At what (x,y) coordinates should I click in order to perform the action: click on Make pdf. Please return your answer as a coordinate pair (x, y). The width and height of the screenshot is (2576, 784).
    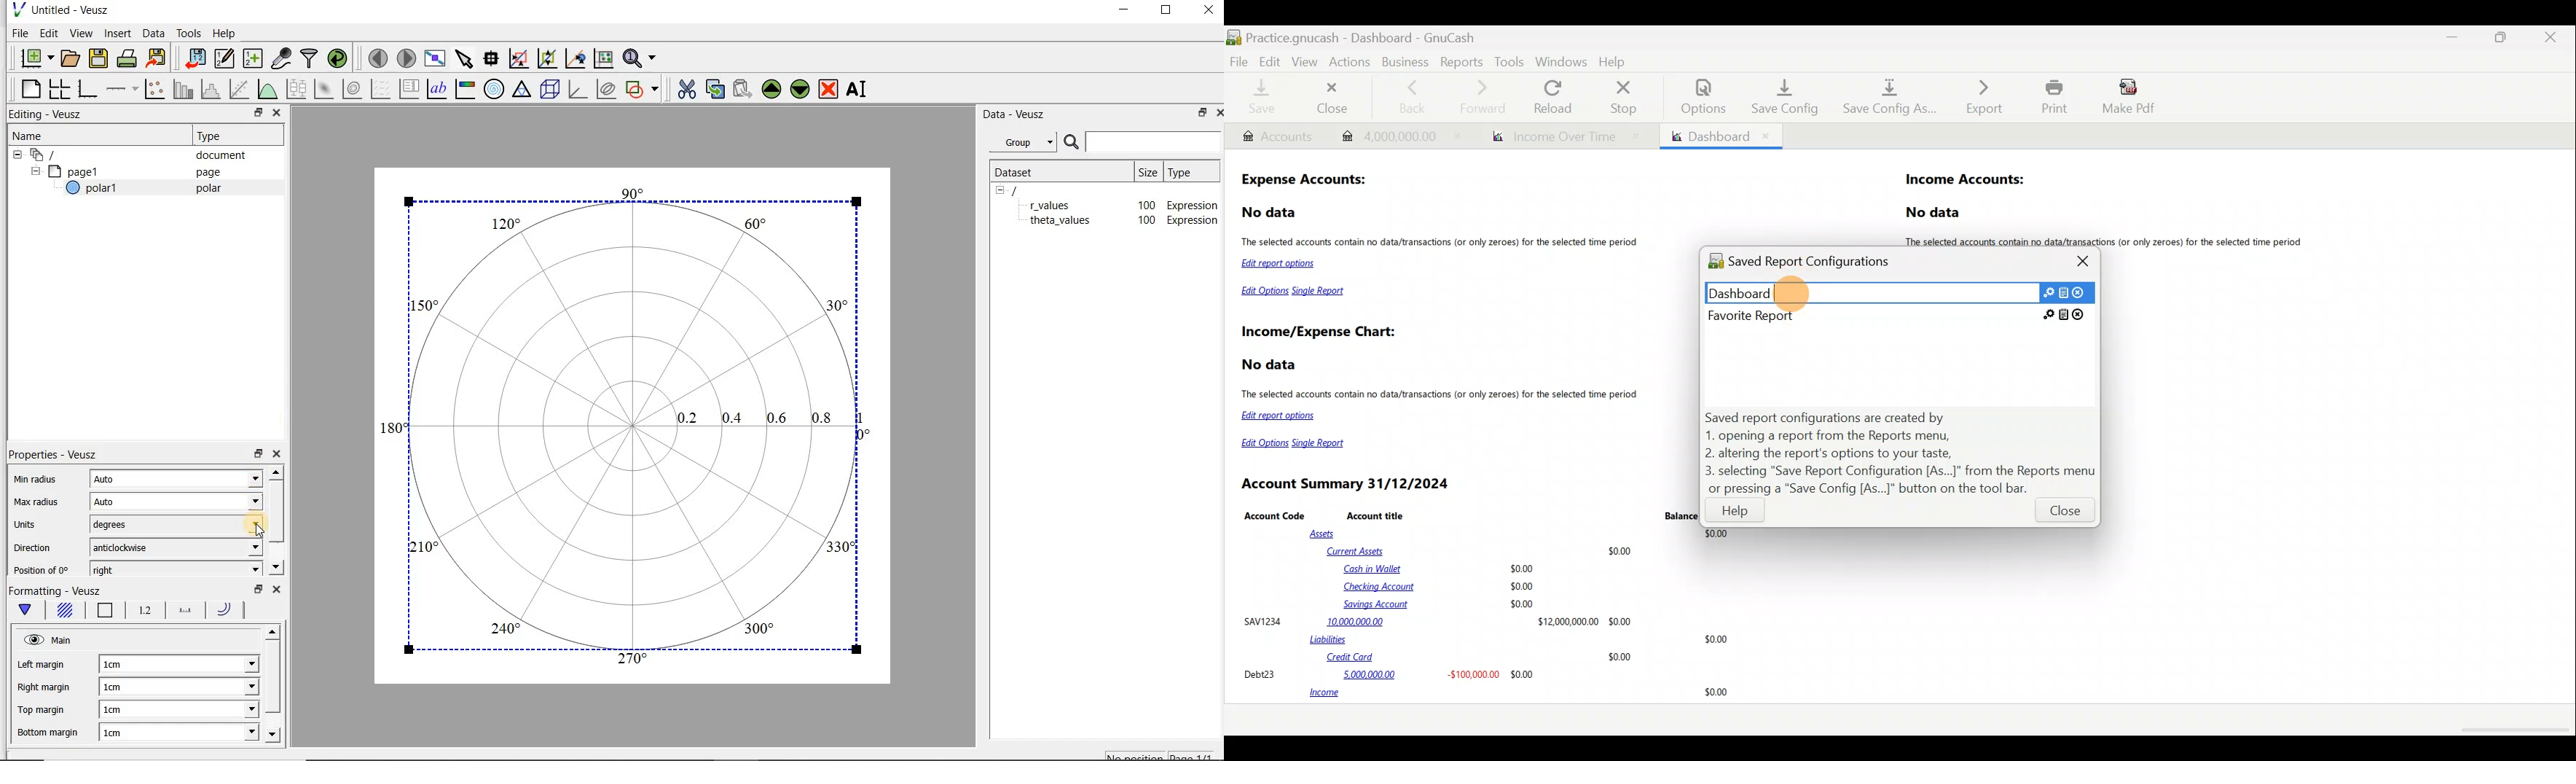
    Looking at the image, I should click on (2133, 99).